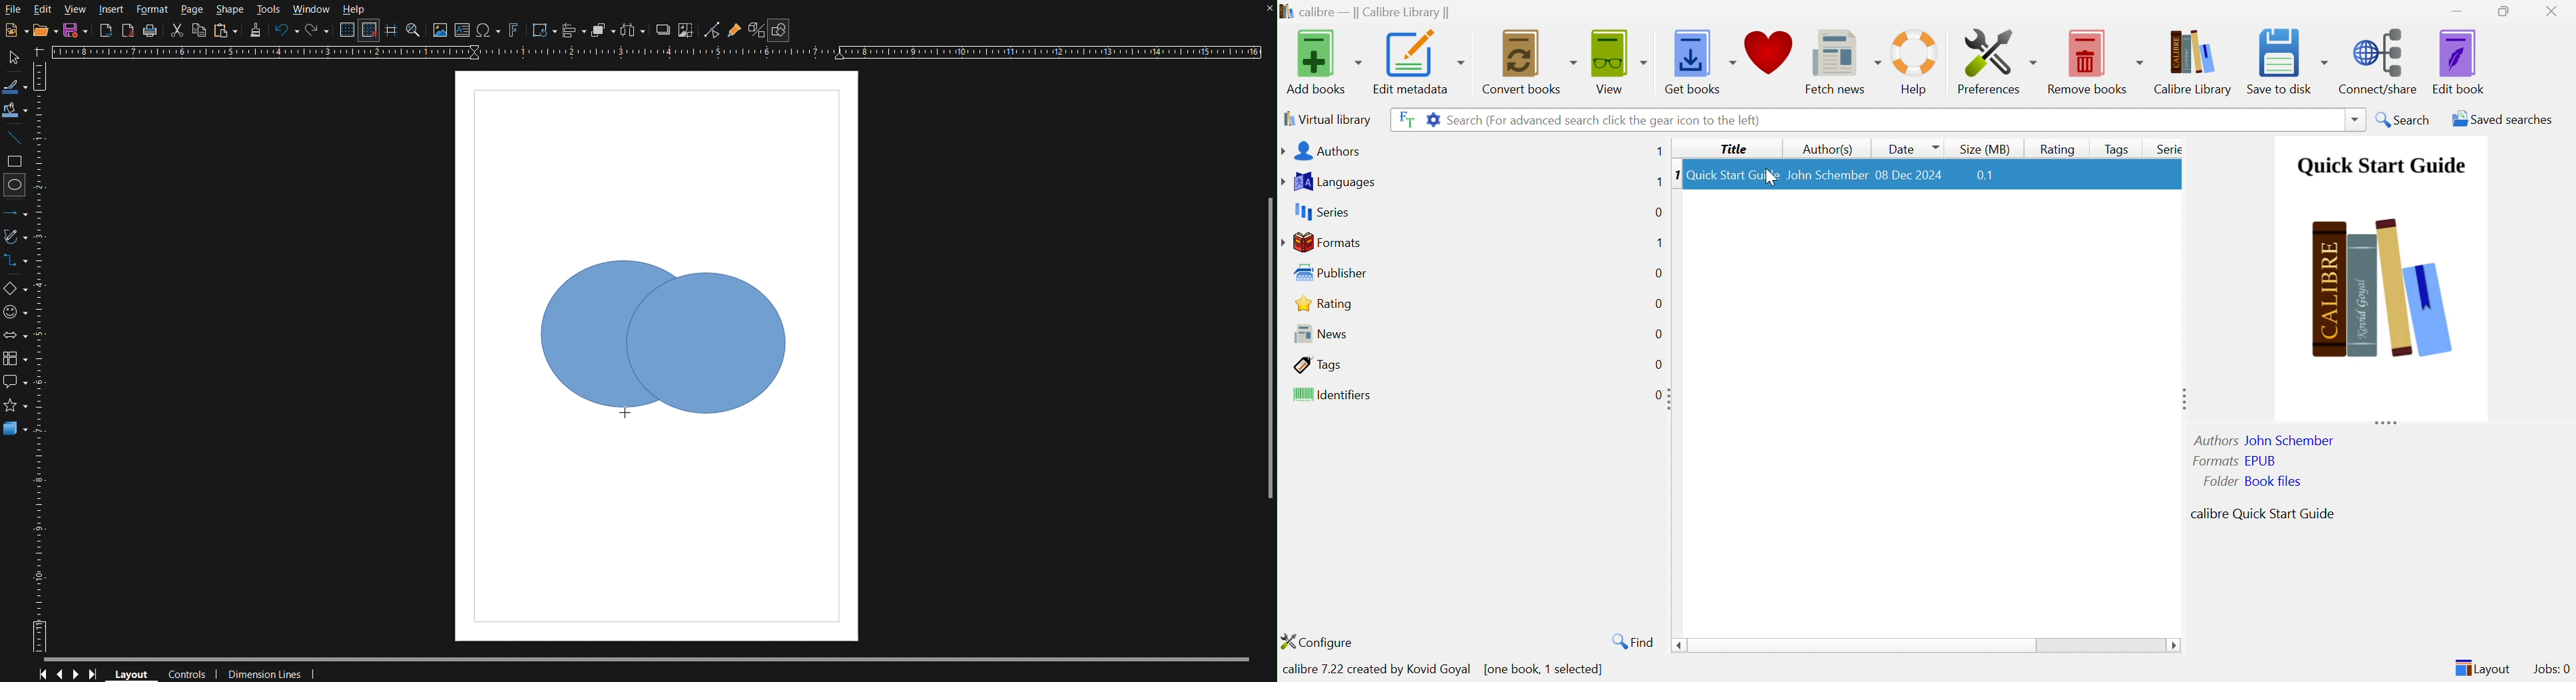  I want to click on Circle, so click(16, 188).